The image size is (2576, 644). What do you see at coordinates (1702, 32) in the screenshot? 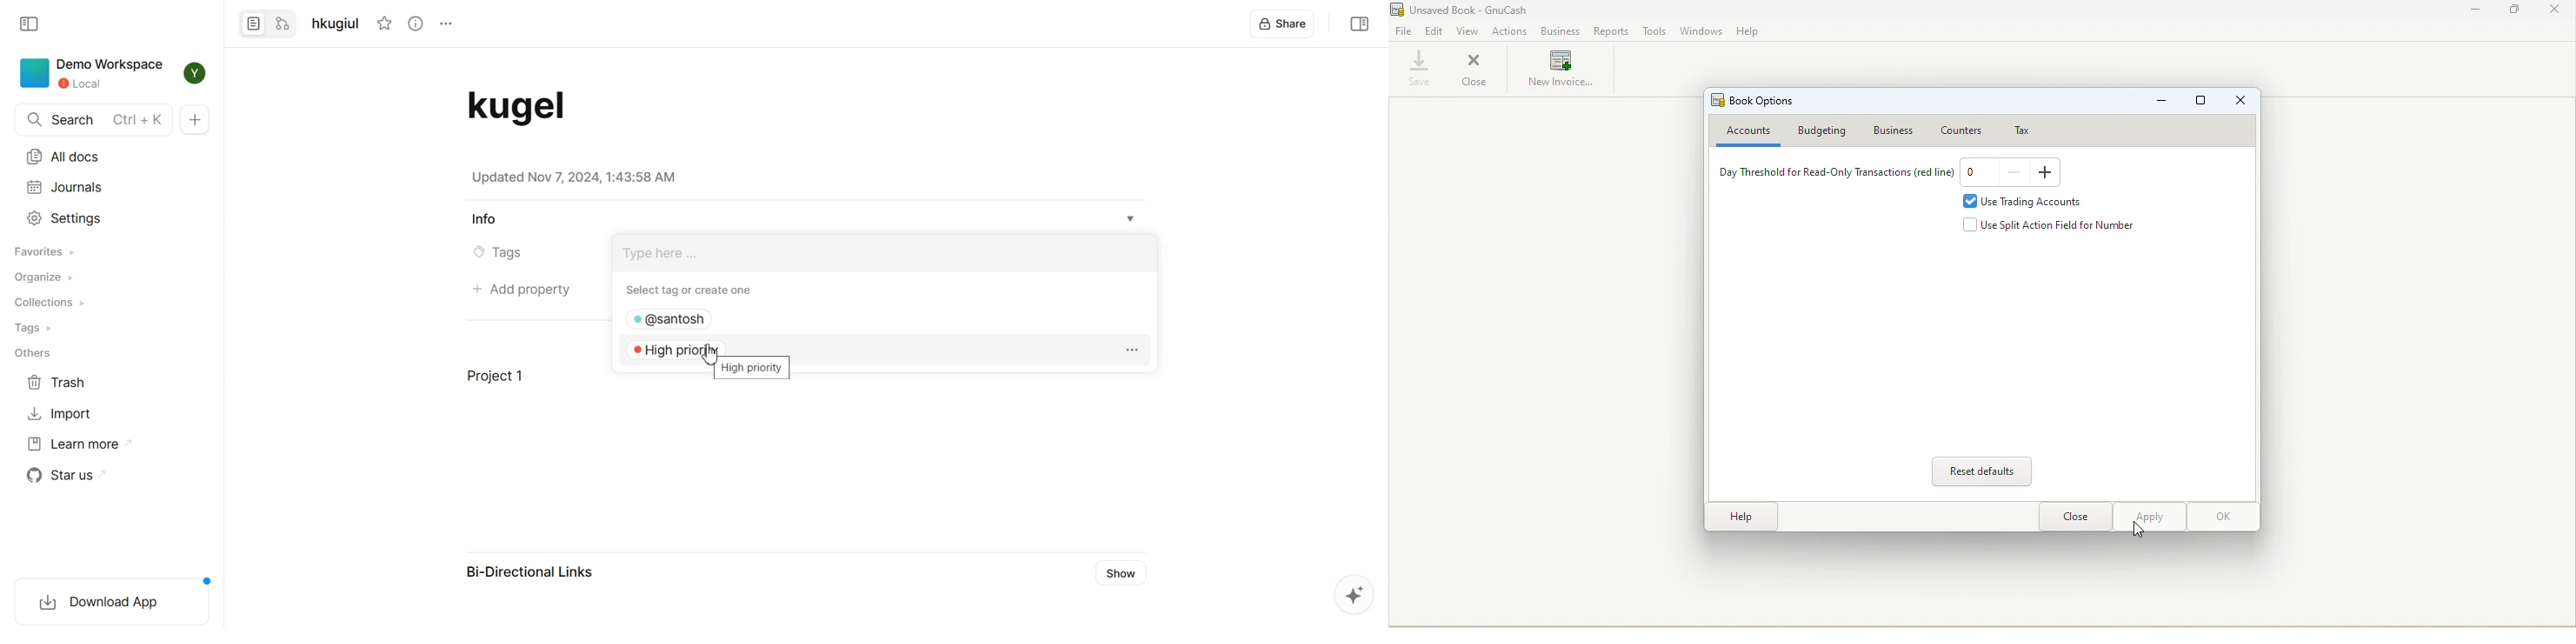
I see `Windows` at bounding box center [1702, 32].